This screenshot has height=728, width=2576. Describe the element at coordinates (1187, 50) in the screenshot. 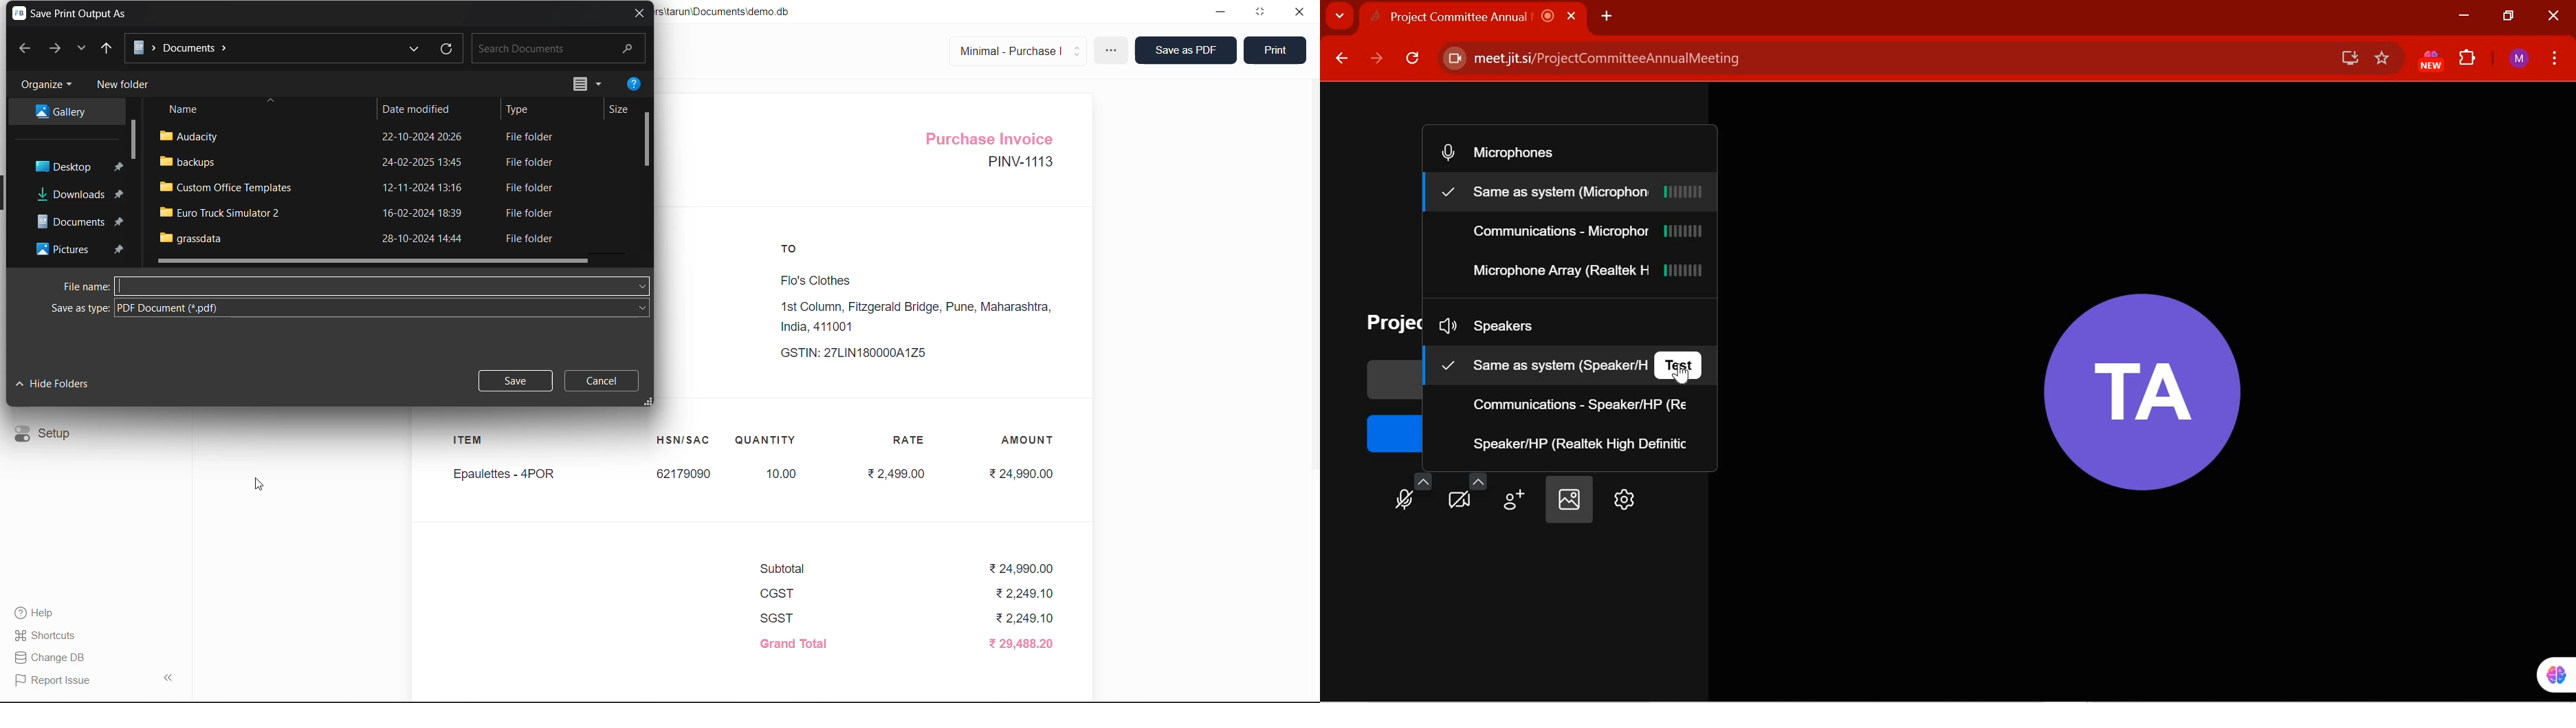

I see `Save as PDF` at that location.